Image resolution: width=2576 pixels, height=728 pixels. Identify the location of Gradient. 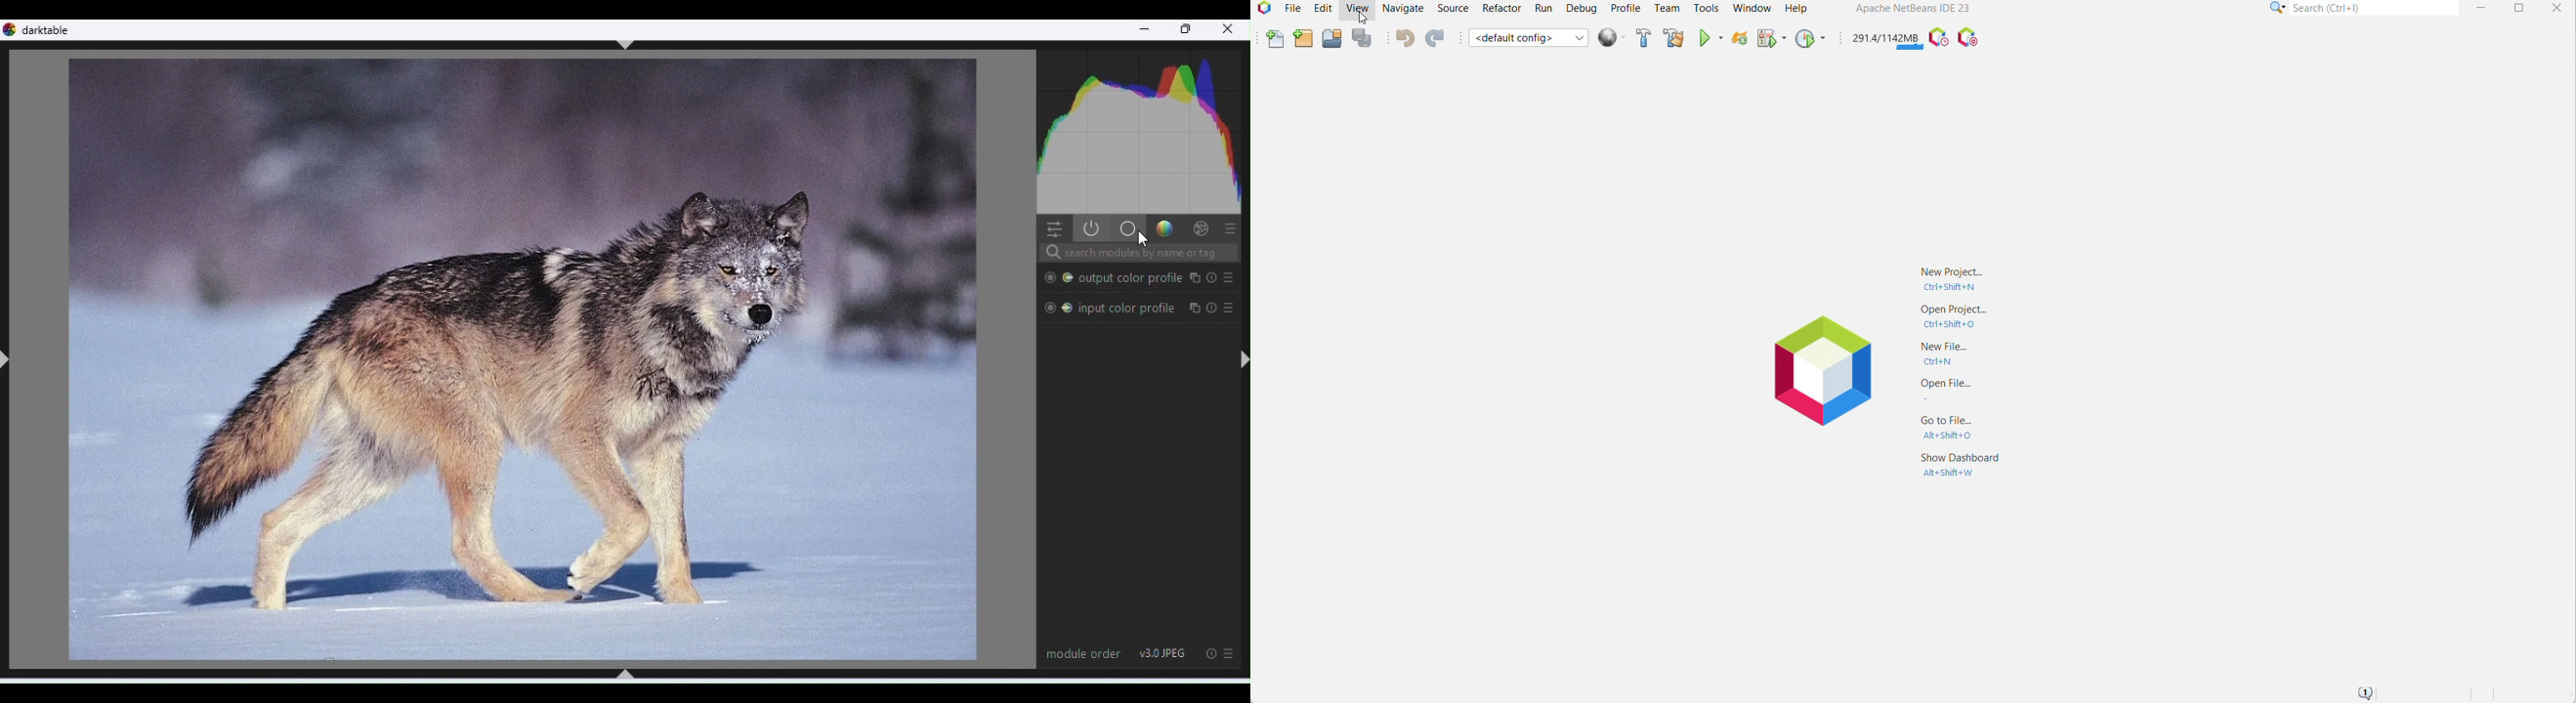
(1162, 227).